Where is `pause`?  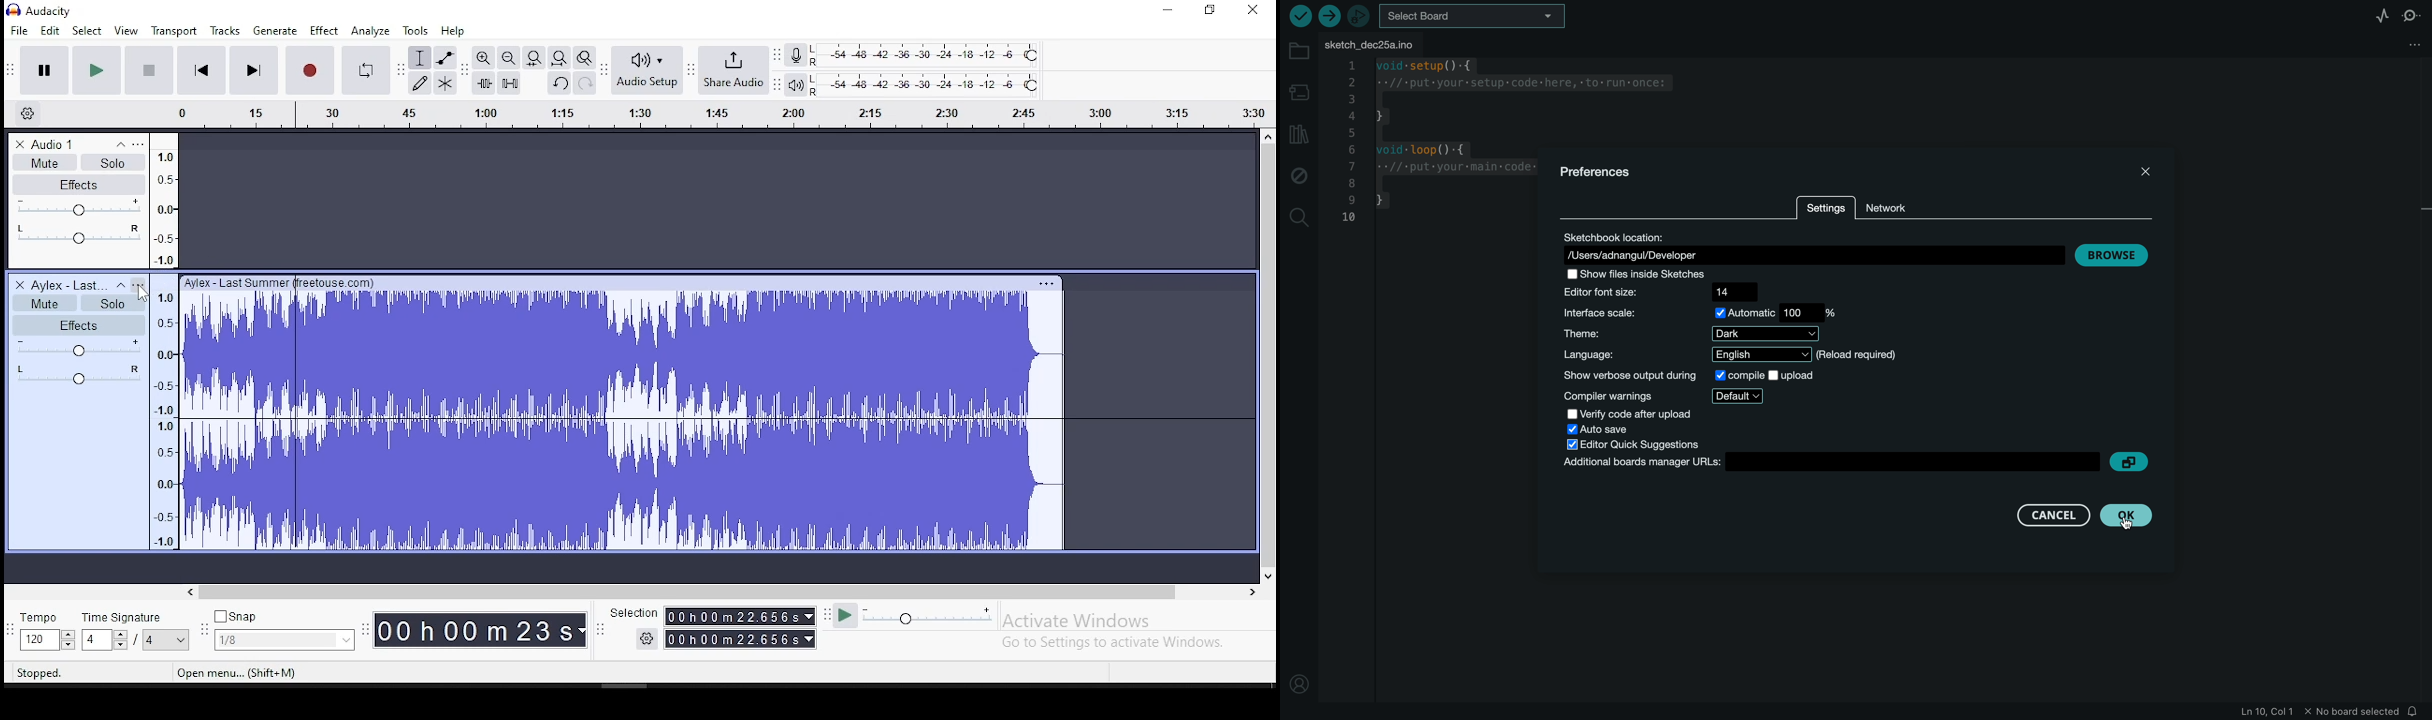 pause is located at coordinates (44, 71).